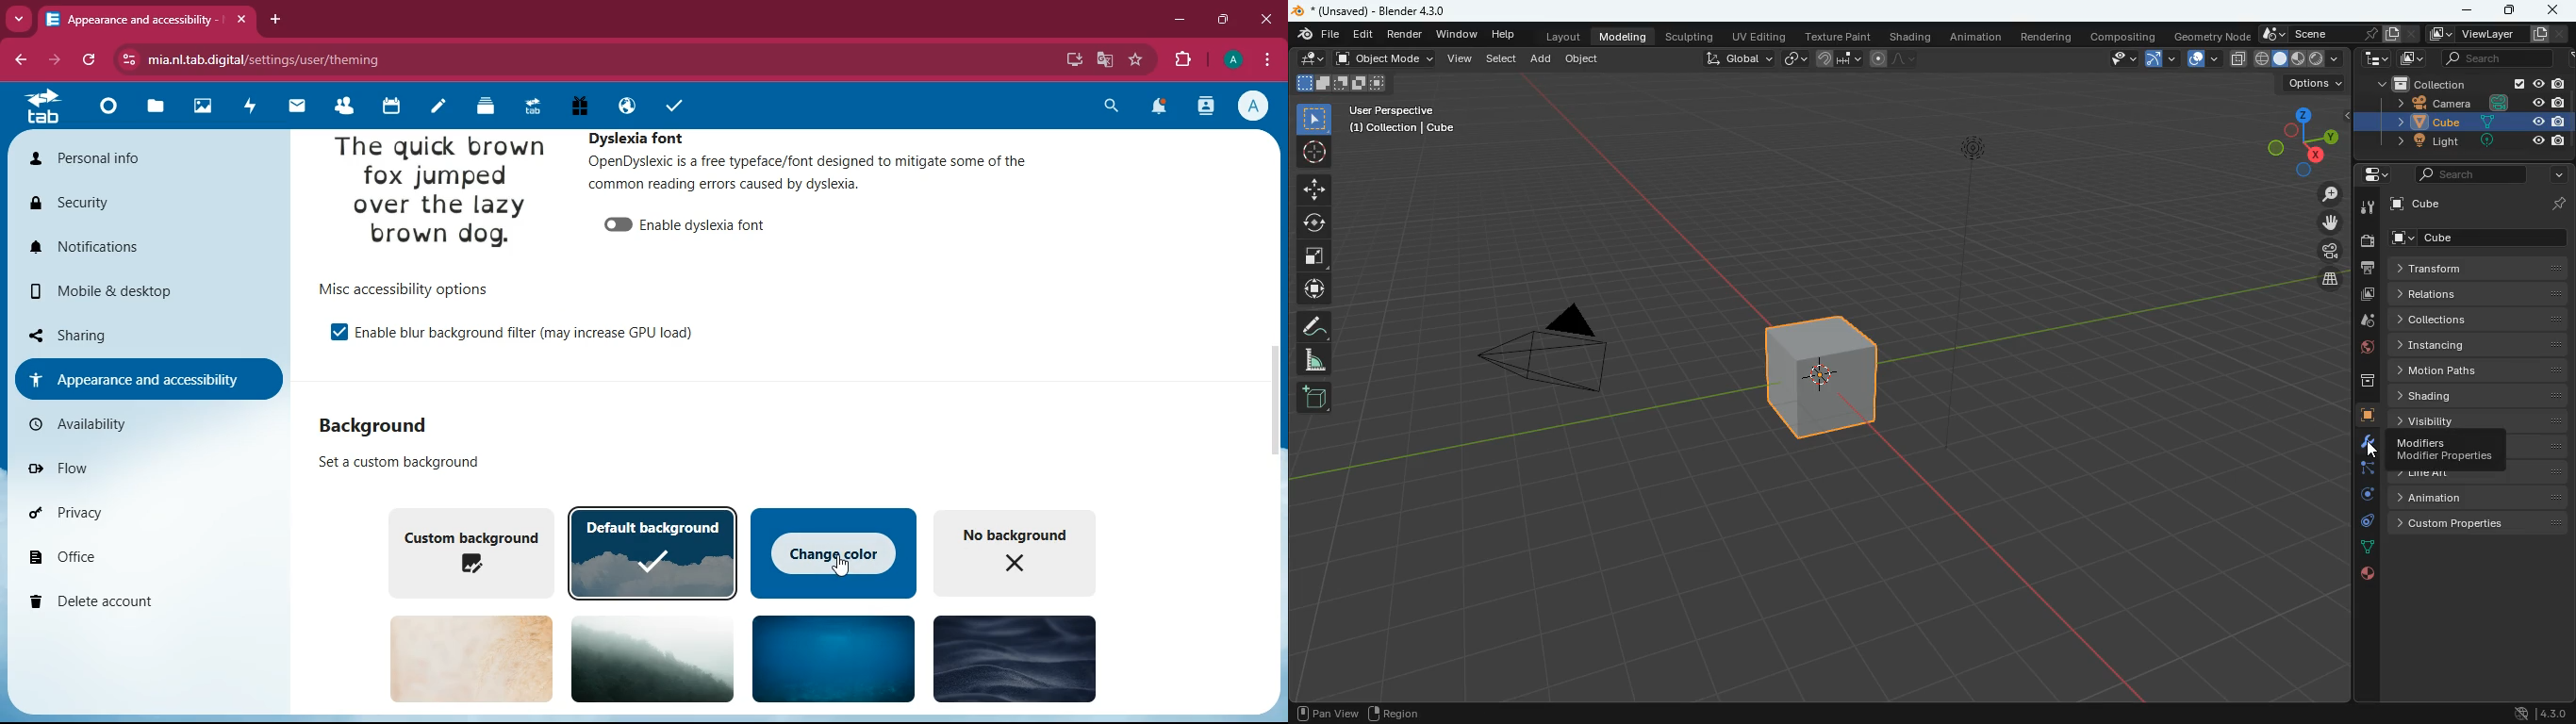 The width and height of the screenshot is (2576, 728). I want to click on notifications, so click(136, 247).